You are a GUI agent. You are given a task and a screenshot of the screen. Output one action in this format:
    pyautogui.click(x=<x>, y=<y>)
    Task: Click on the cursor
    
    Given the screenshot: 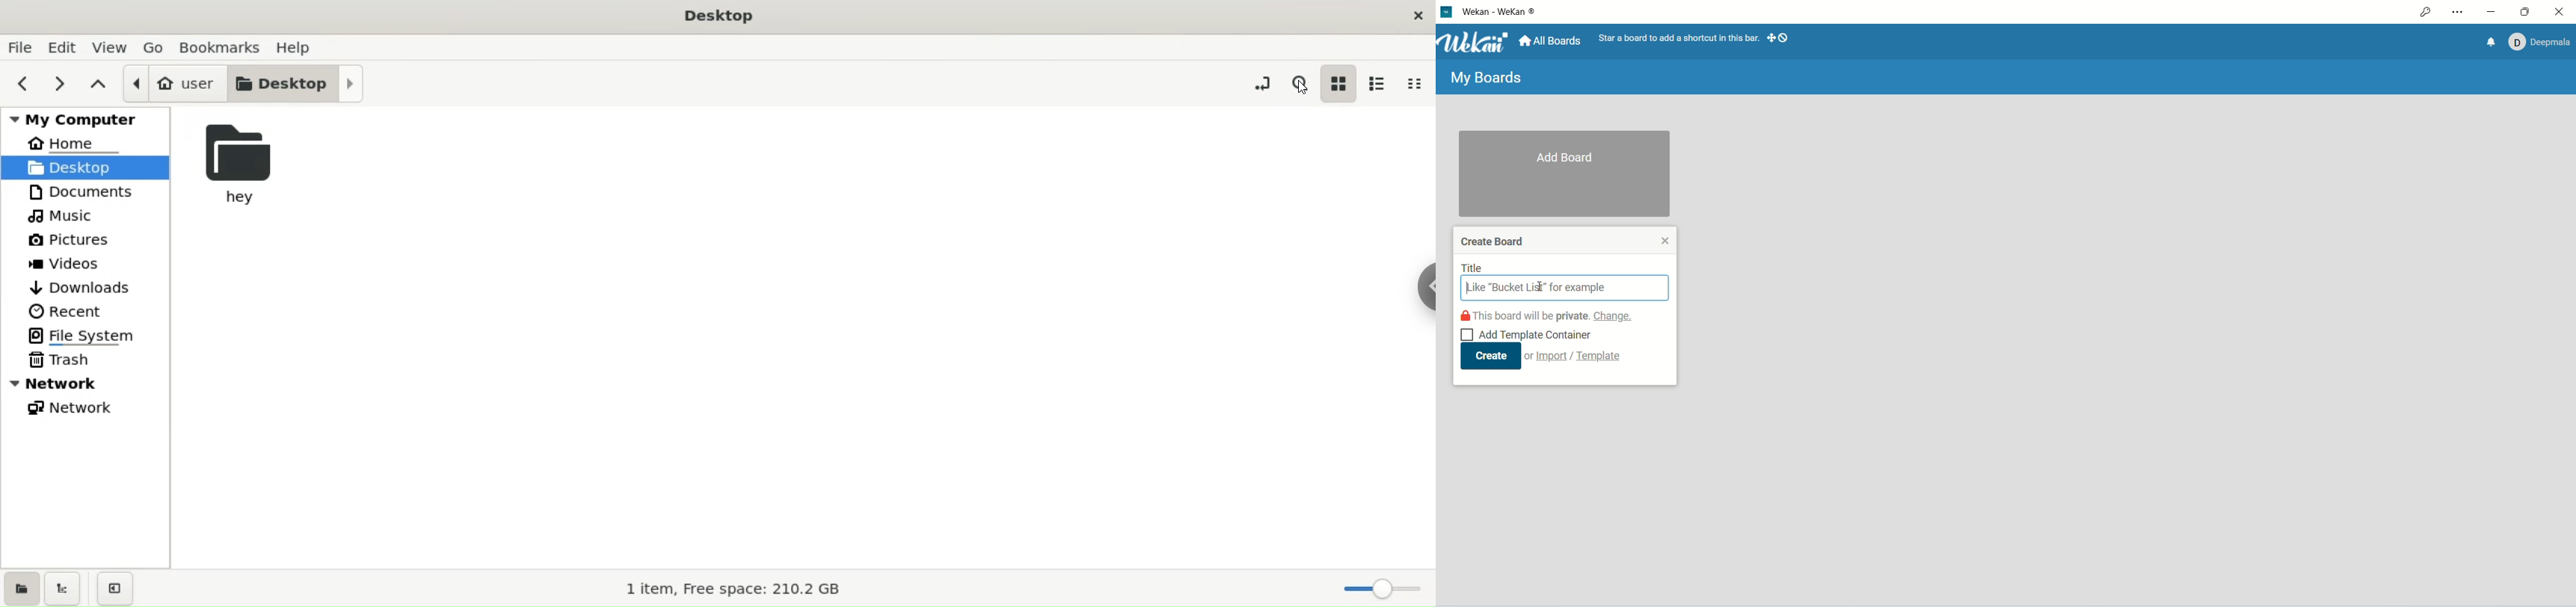 What is the action you would take?
    pyautogui.click(x=1301, y=87)
    